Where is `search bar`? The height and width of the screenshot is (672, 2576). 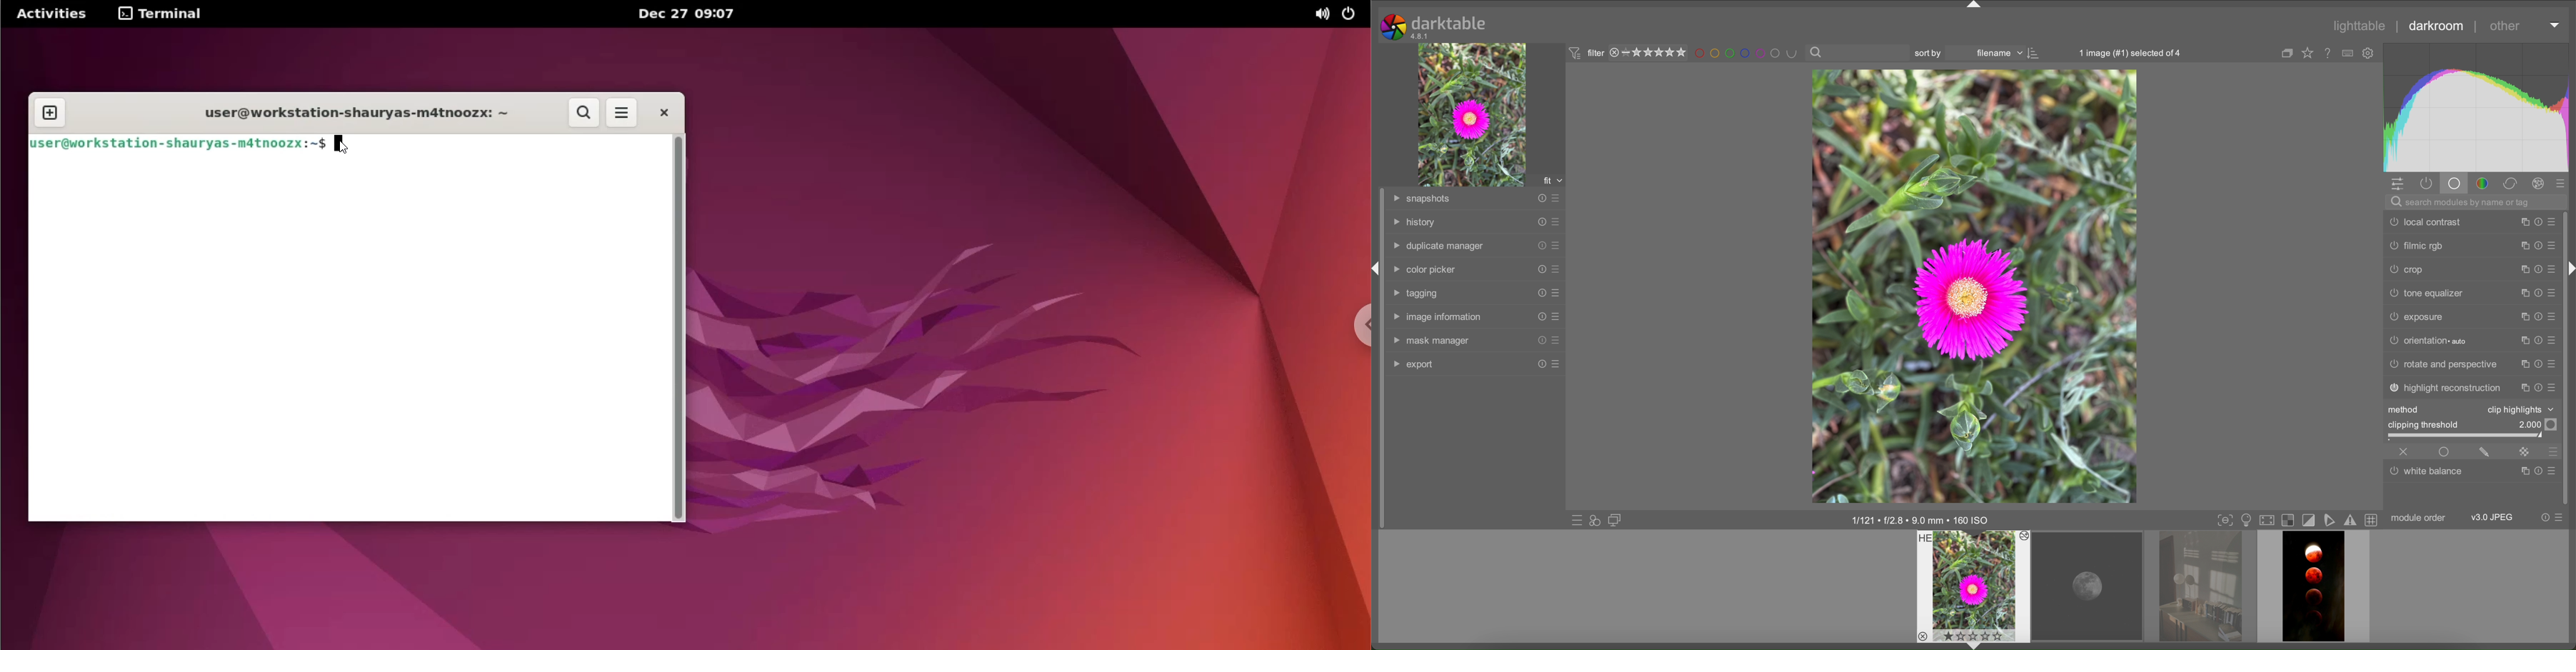 search bar is located at coordinates (1858, 53).